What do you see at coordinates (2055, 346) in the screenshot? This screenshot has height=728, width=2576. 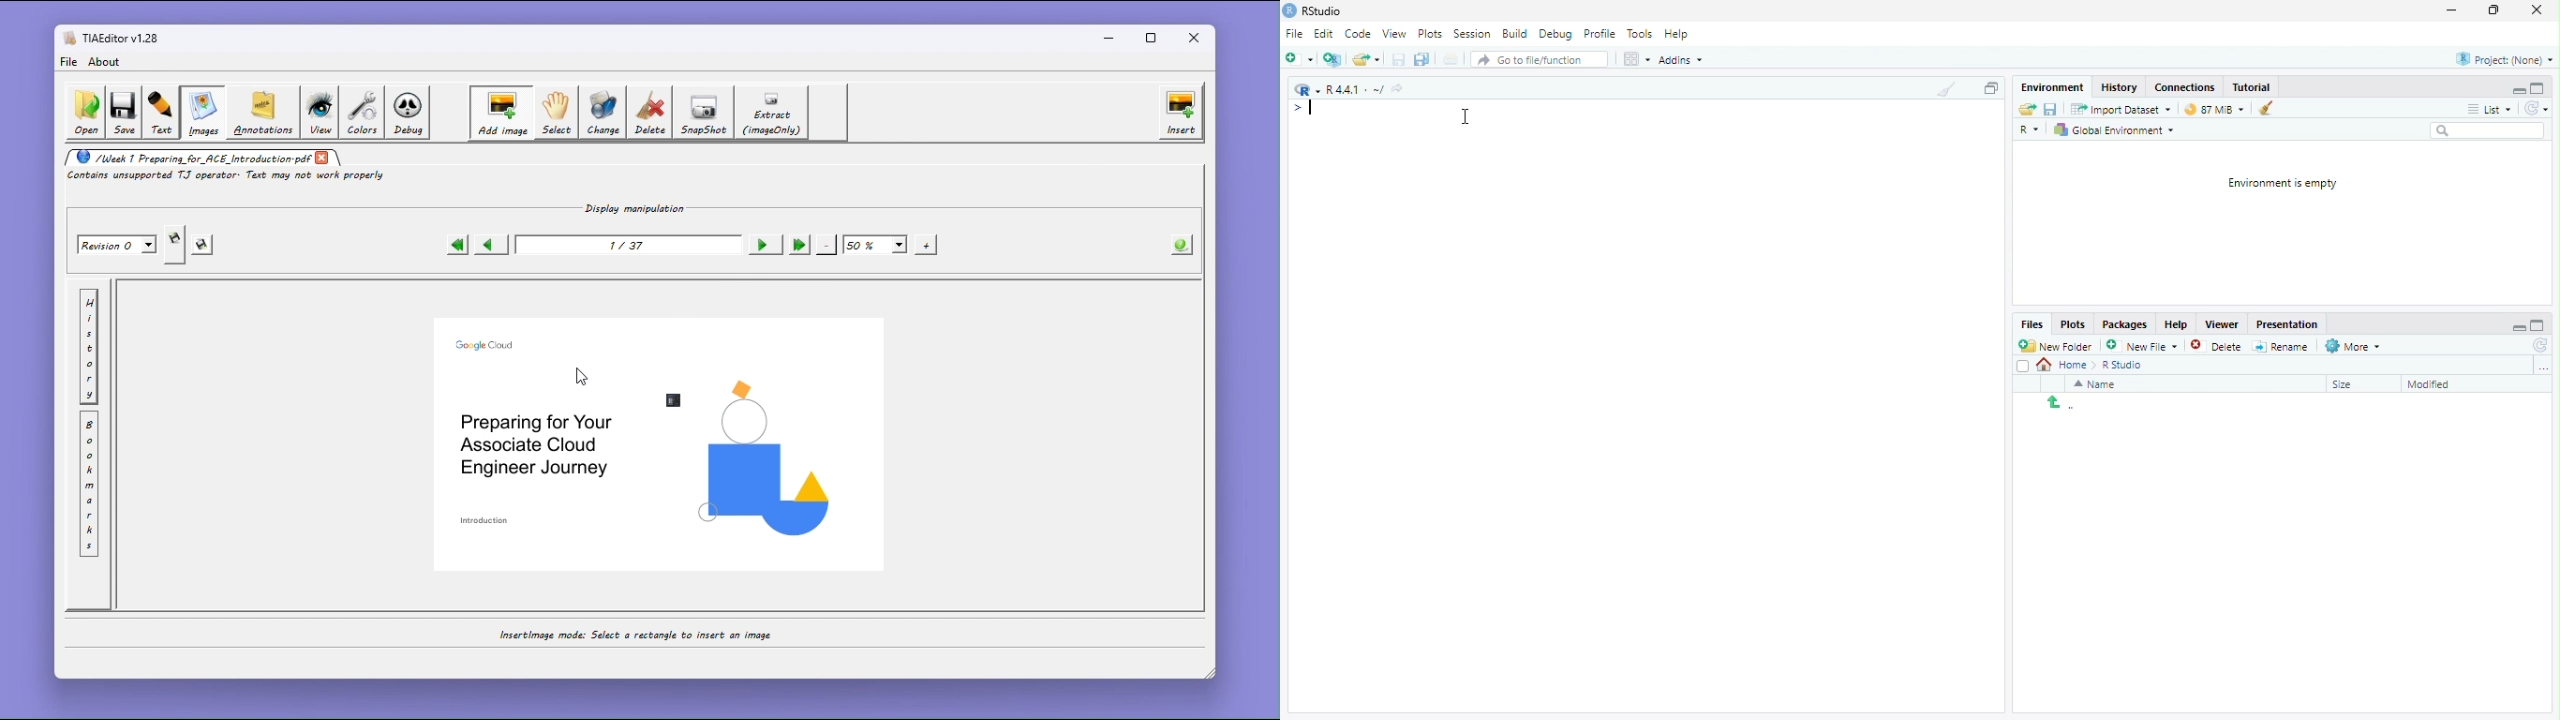 I see `New Folder` at bounding box center [2055, 346].